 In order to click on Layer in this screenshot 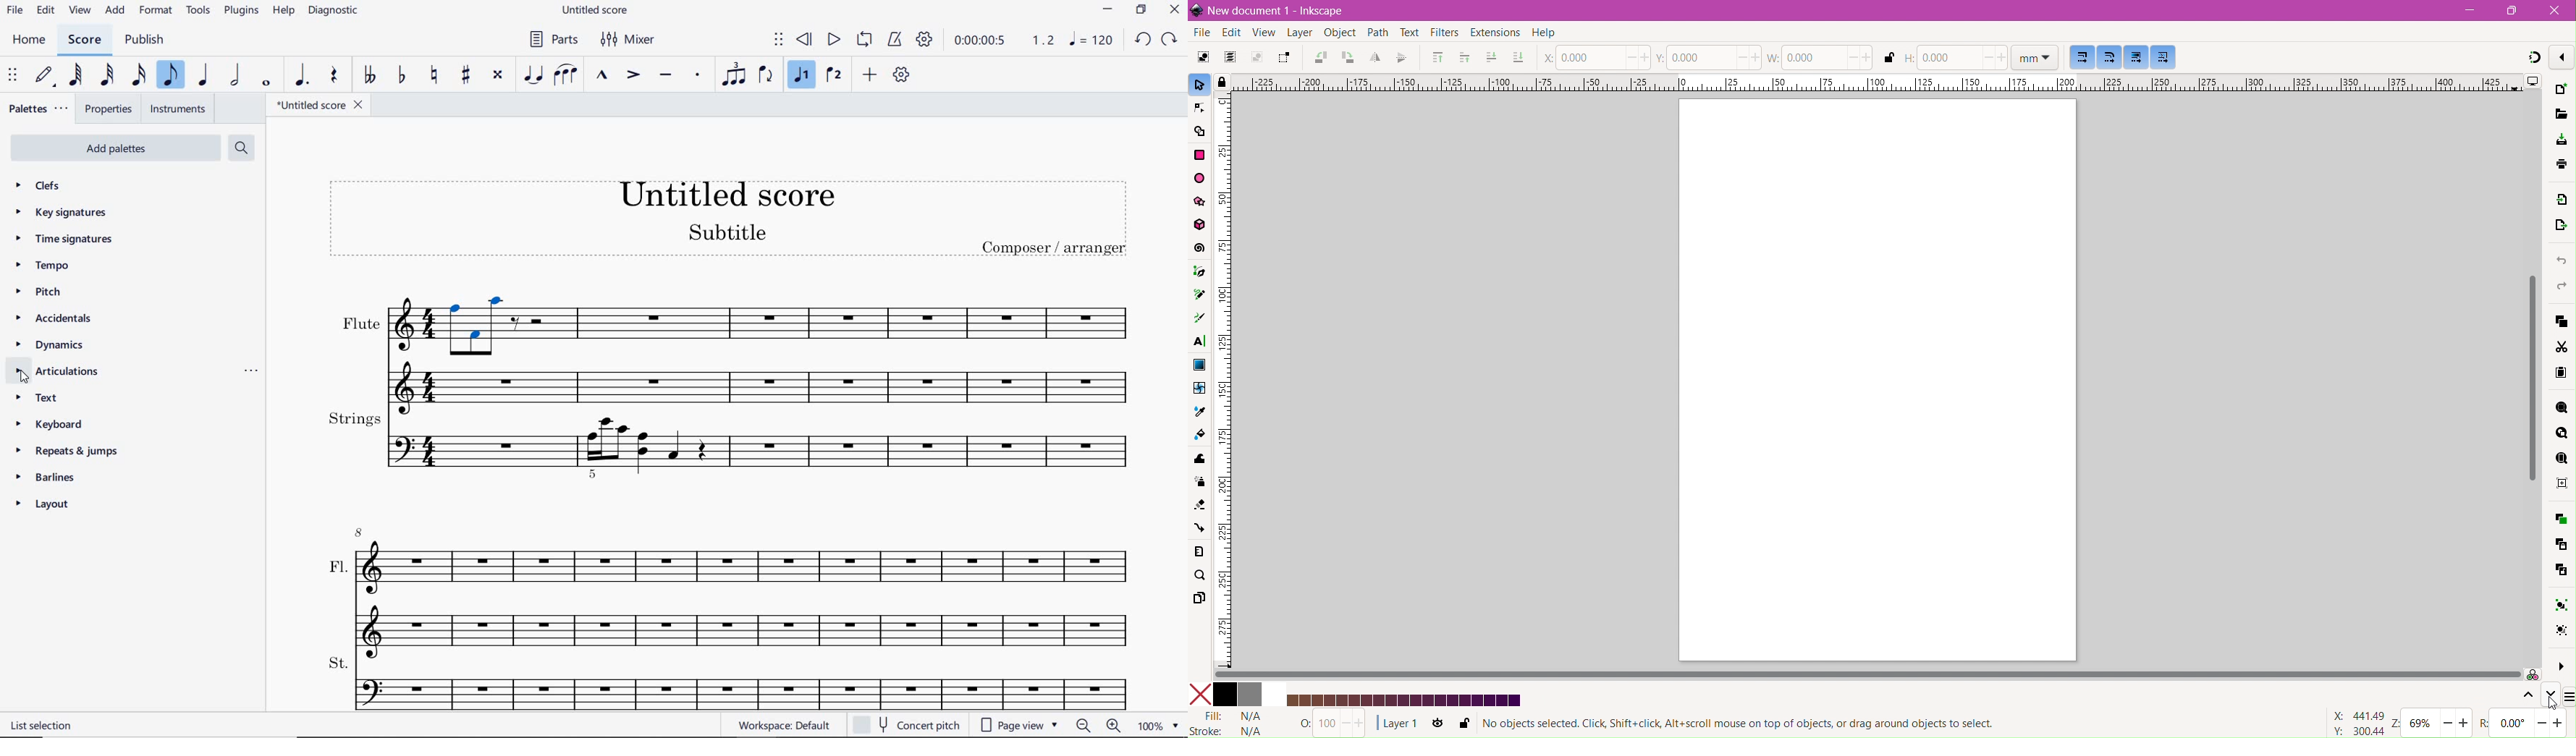, I will do `click(1298, 33)`.